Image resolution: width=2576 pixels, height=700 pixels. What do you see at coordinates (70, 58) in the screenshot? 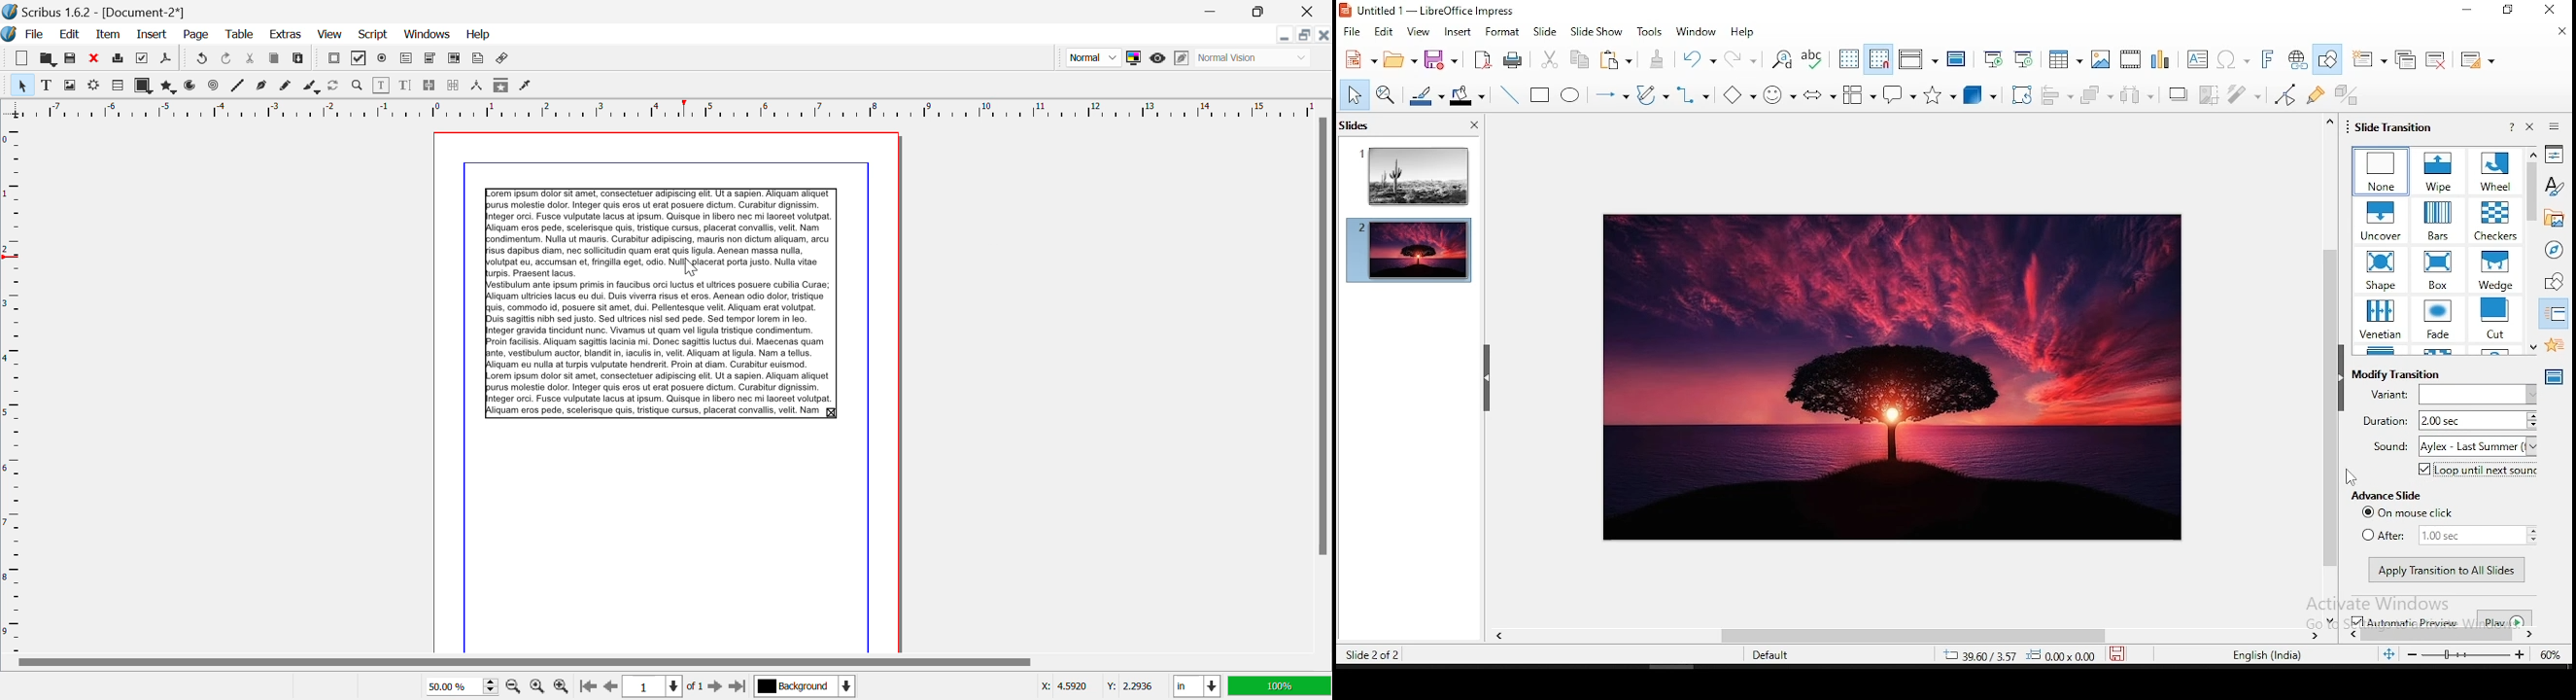
I see `Save` at bounding box center [70, 58].